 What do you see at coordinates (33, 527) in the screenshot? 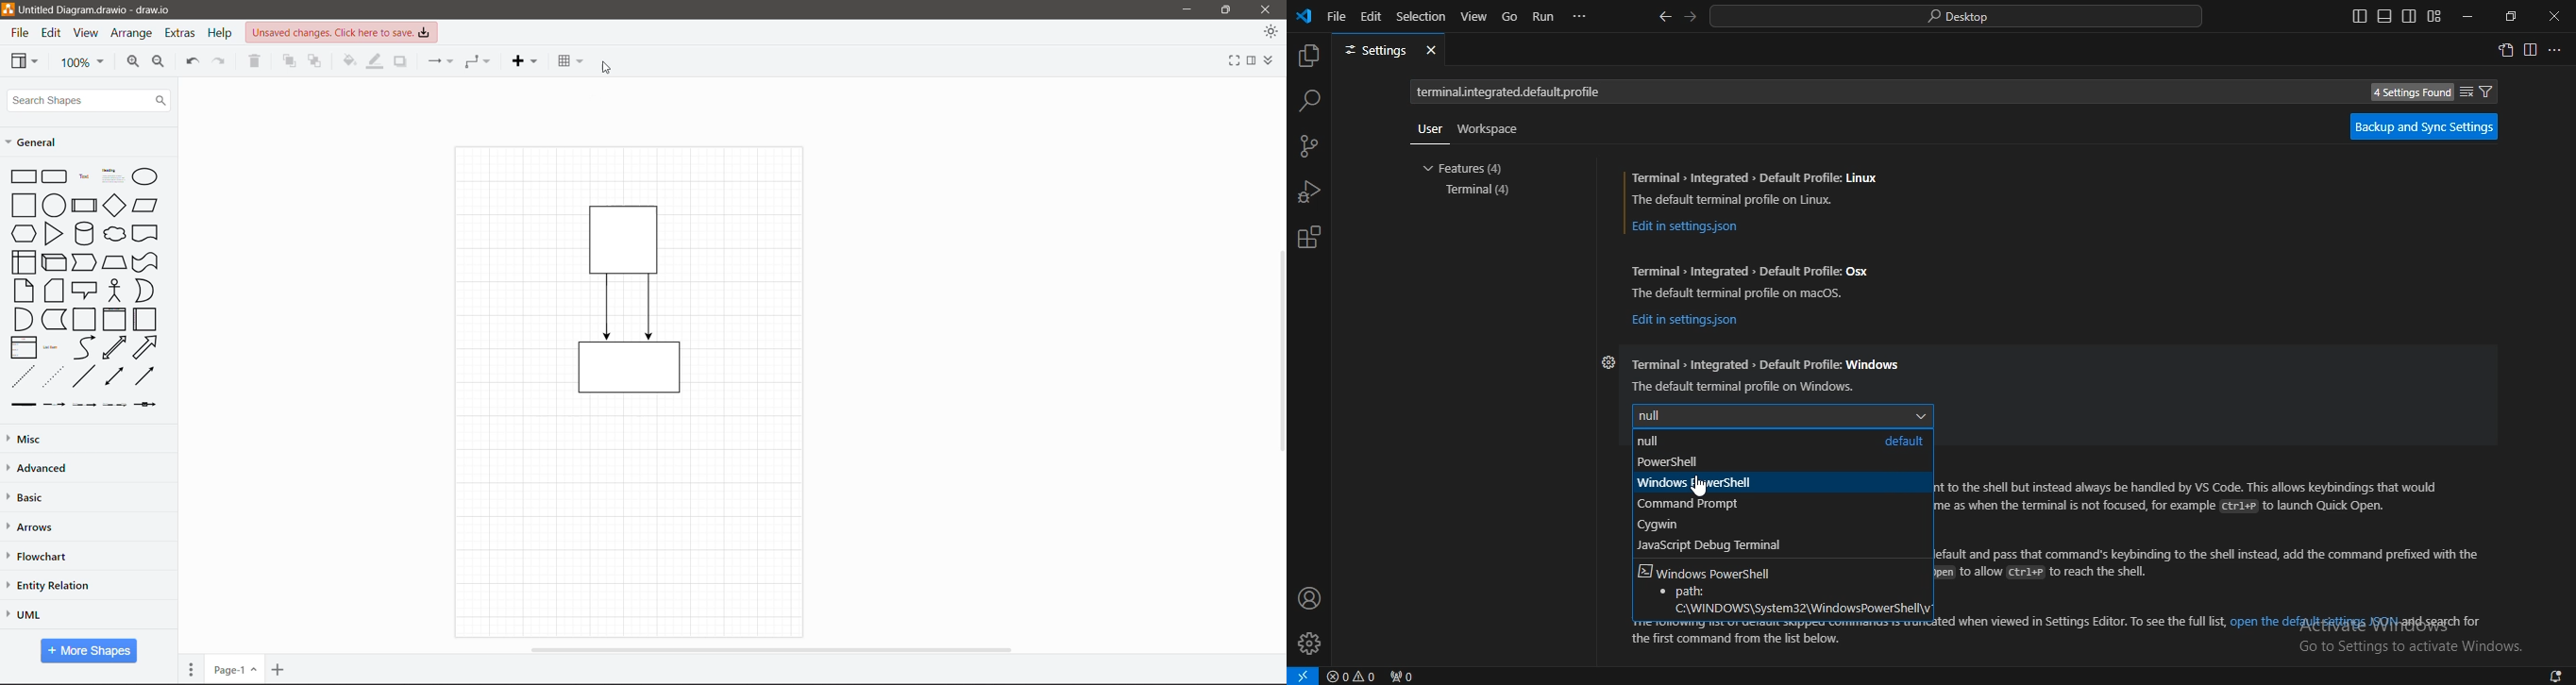
I see `Arrows` at bounding box center [33, 527].